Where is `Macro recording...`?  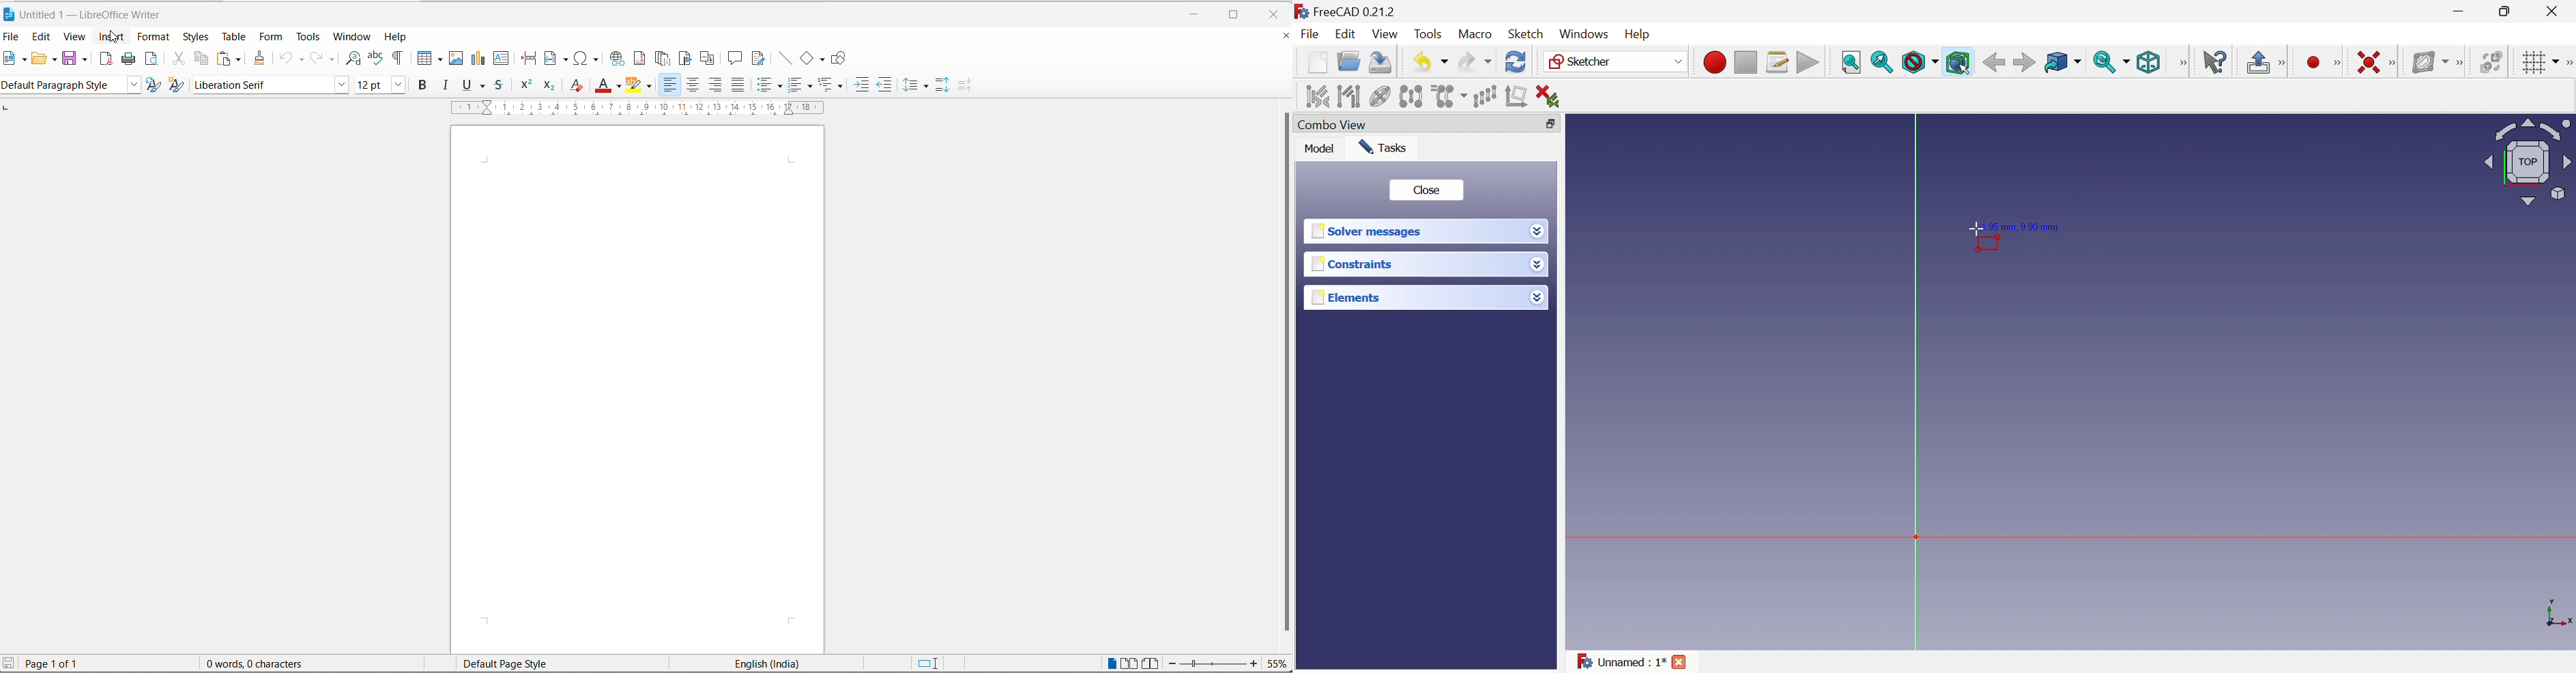
Macro recording... is located at coordinates (1716, 63).